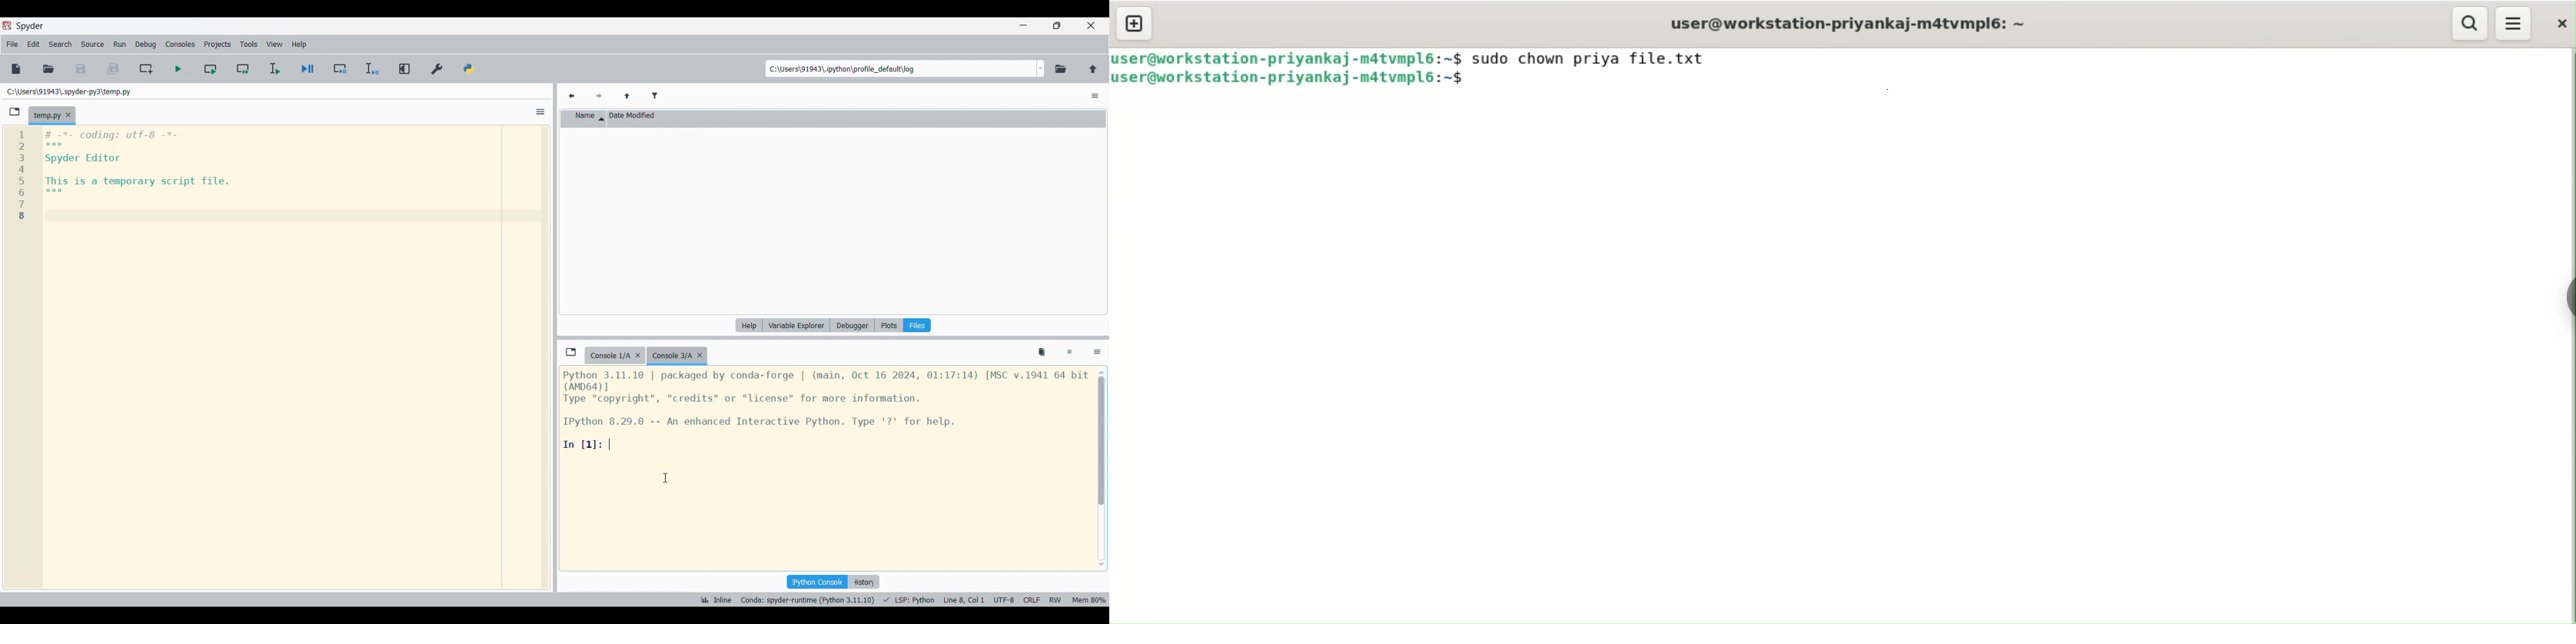 The image size is (2576, 644). What do you see at coordinates (817, 582) in the screenshot?
I see `IPython console` at bounding box center [817, 582].